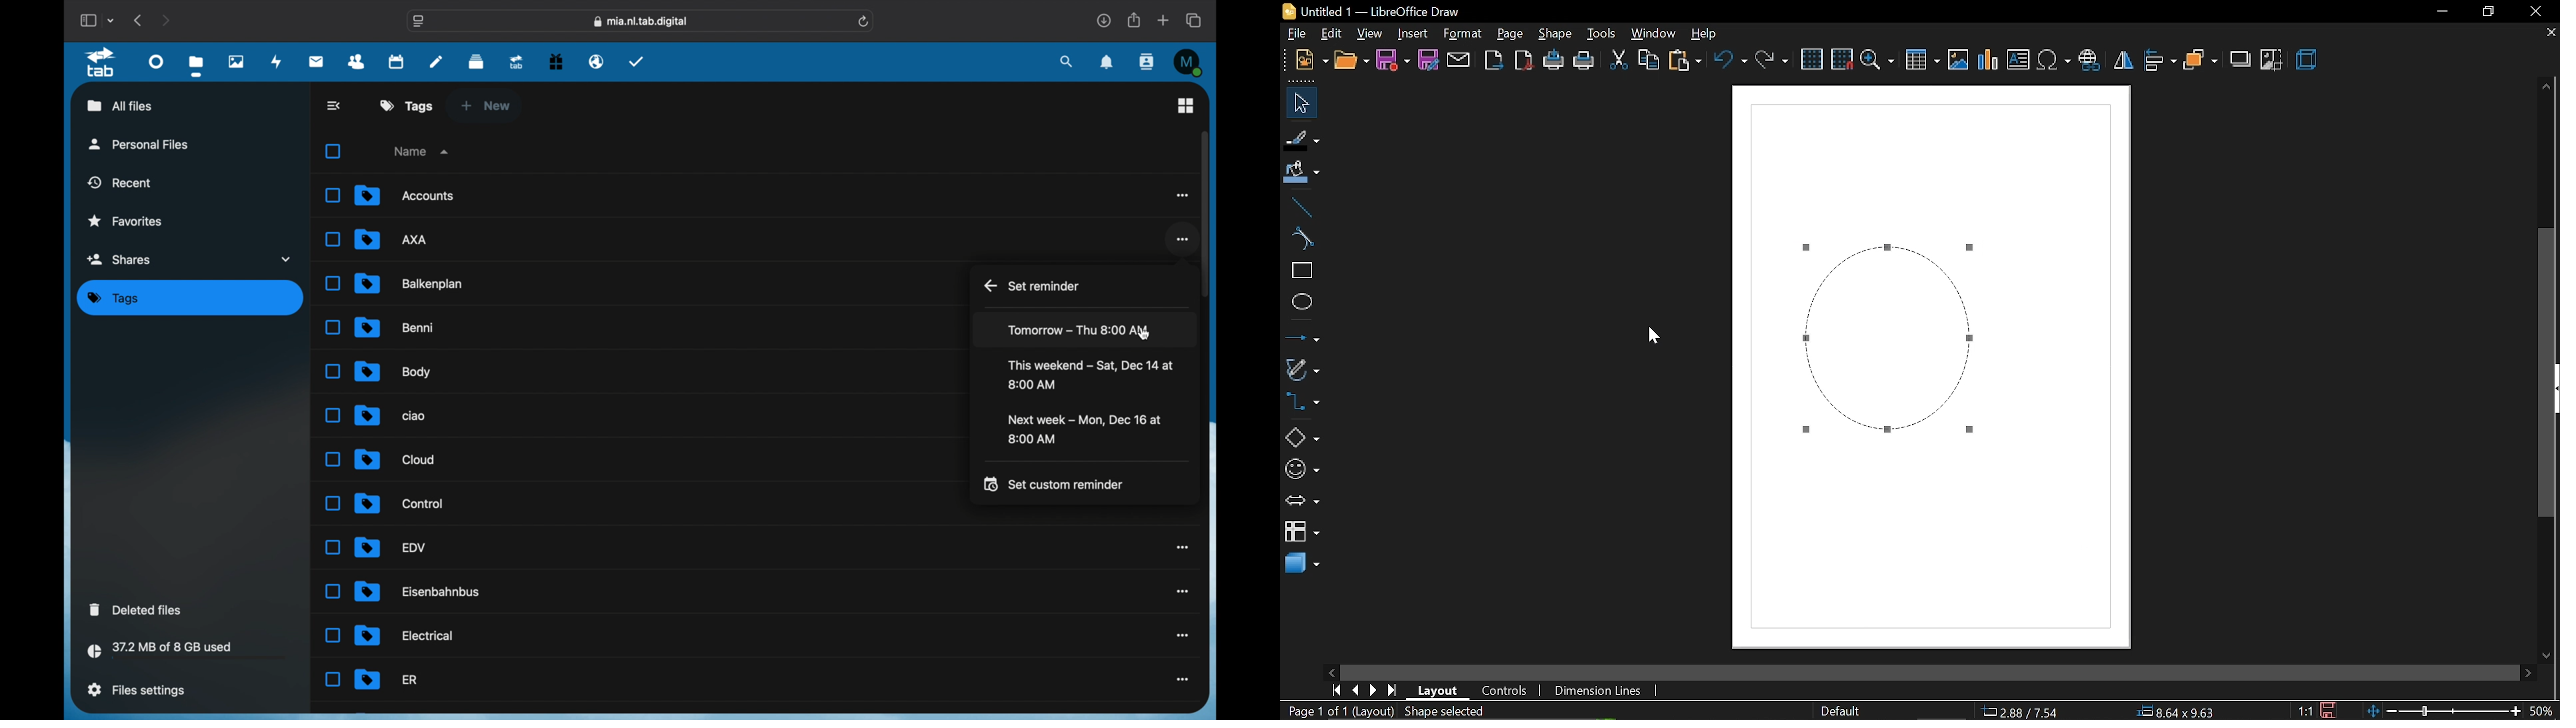  I want to click on Unselected Checkbox, so click(335, 327).